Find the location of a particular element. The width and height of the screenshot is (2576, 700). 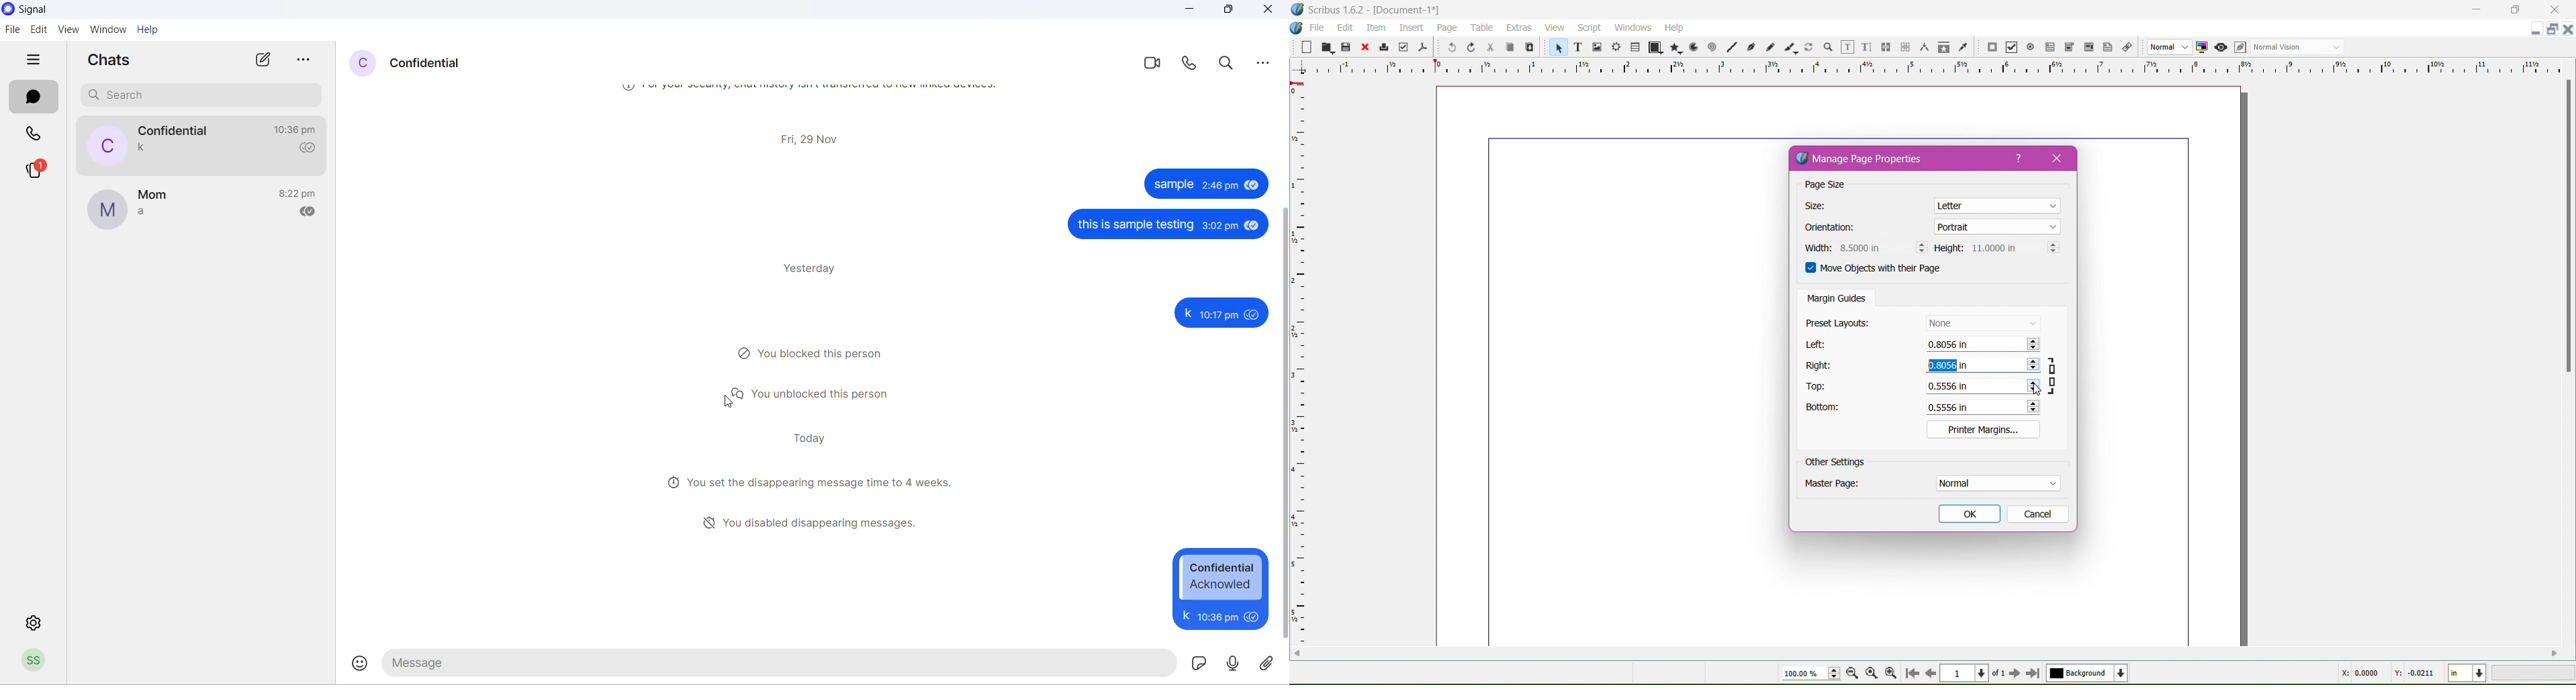

Current Zoom Level is located at coordinates (1805, 674).